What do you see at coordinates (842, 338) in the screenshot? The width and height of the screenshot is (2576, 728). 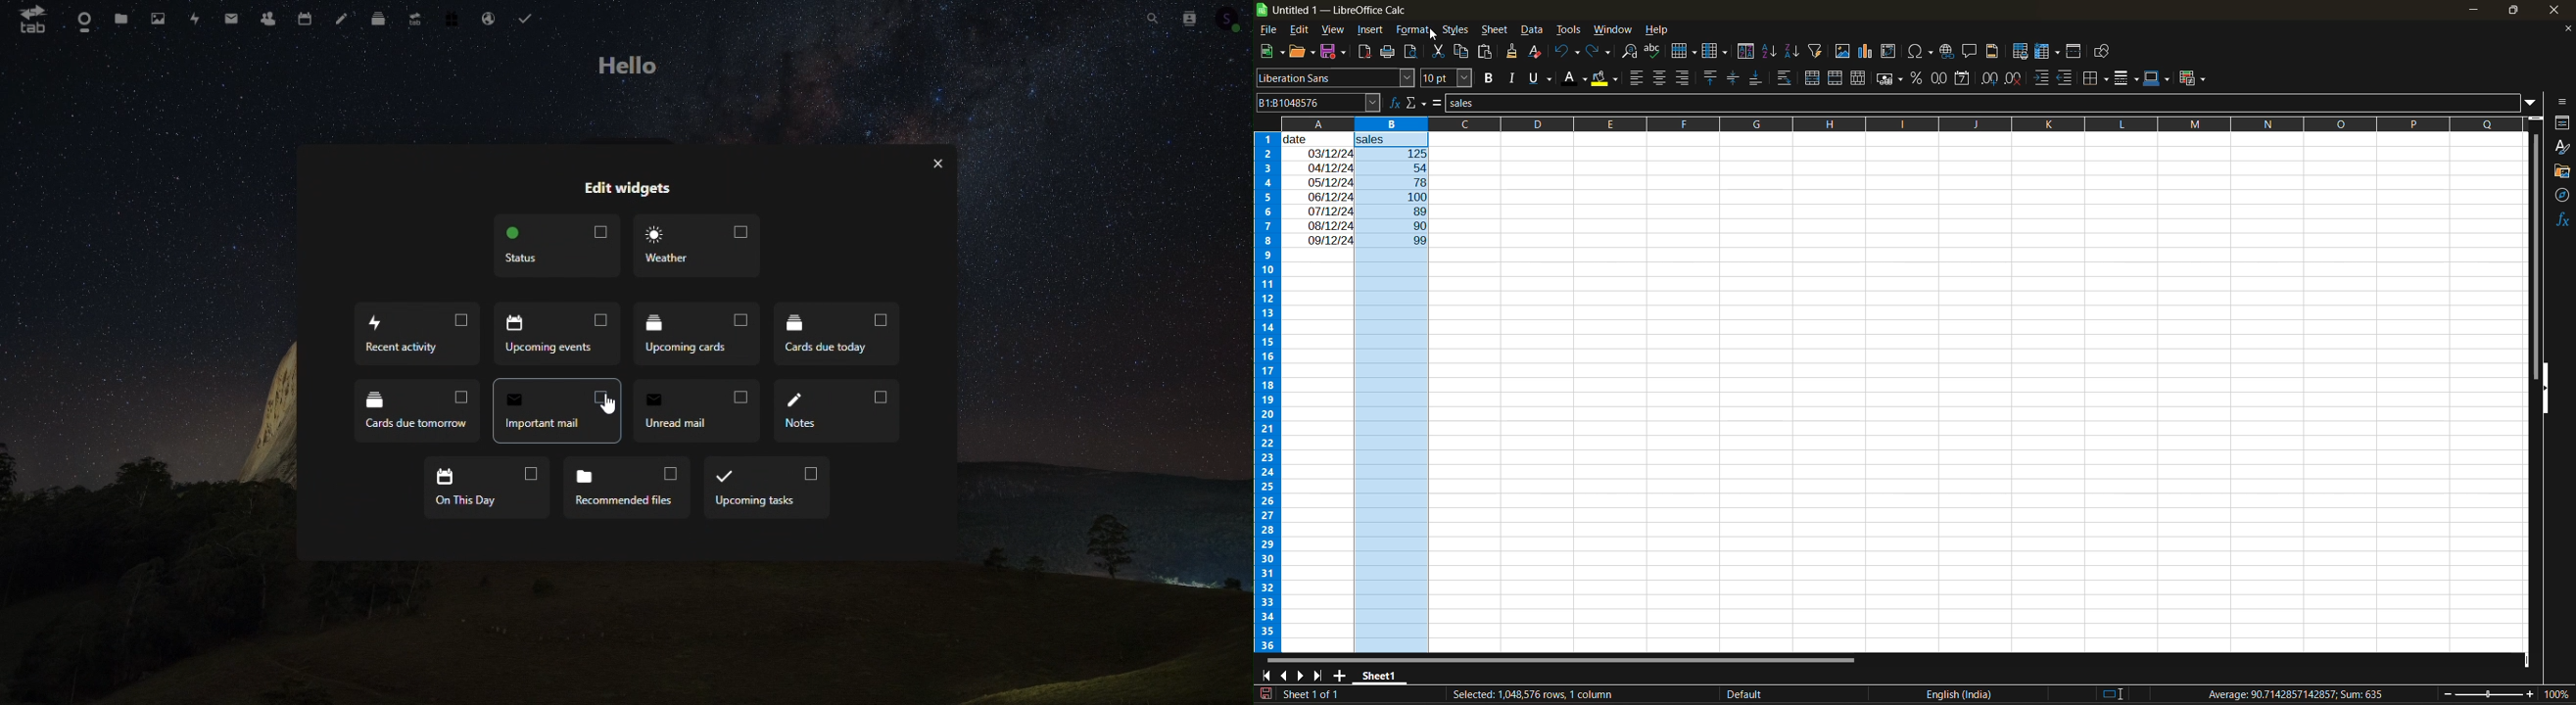 I see `cards due today` at bounding box center [842, 338].